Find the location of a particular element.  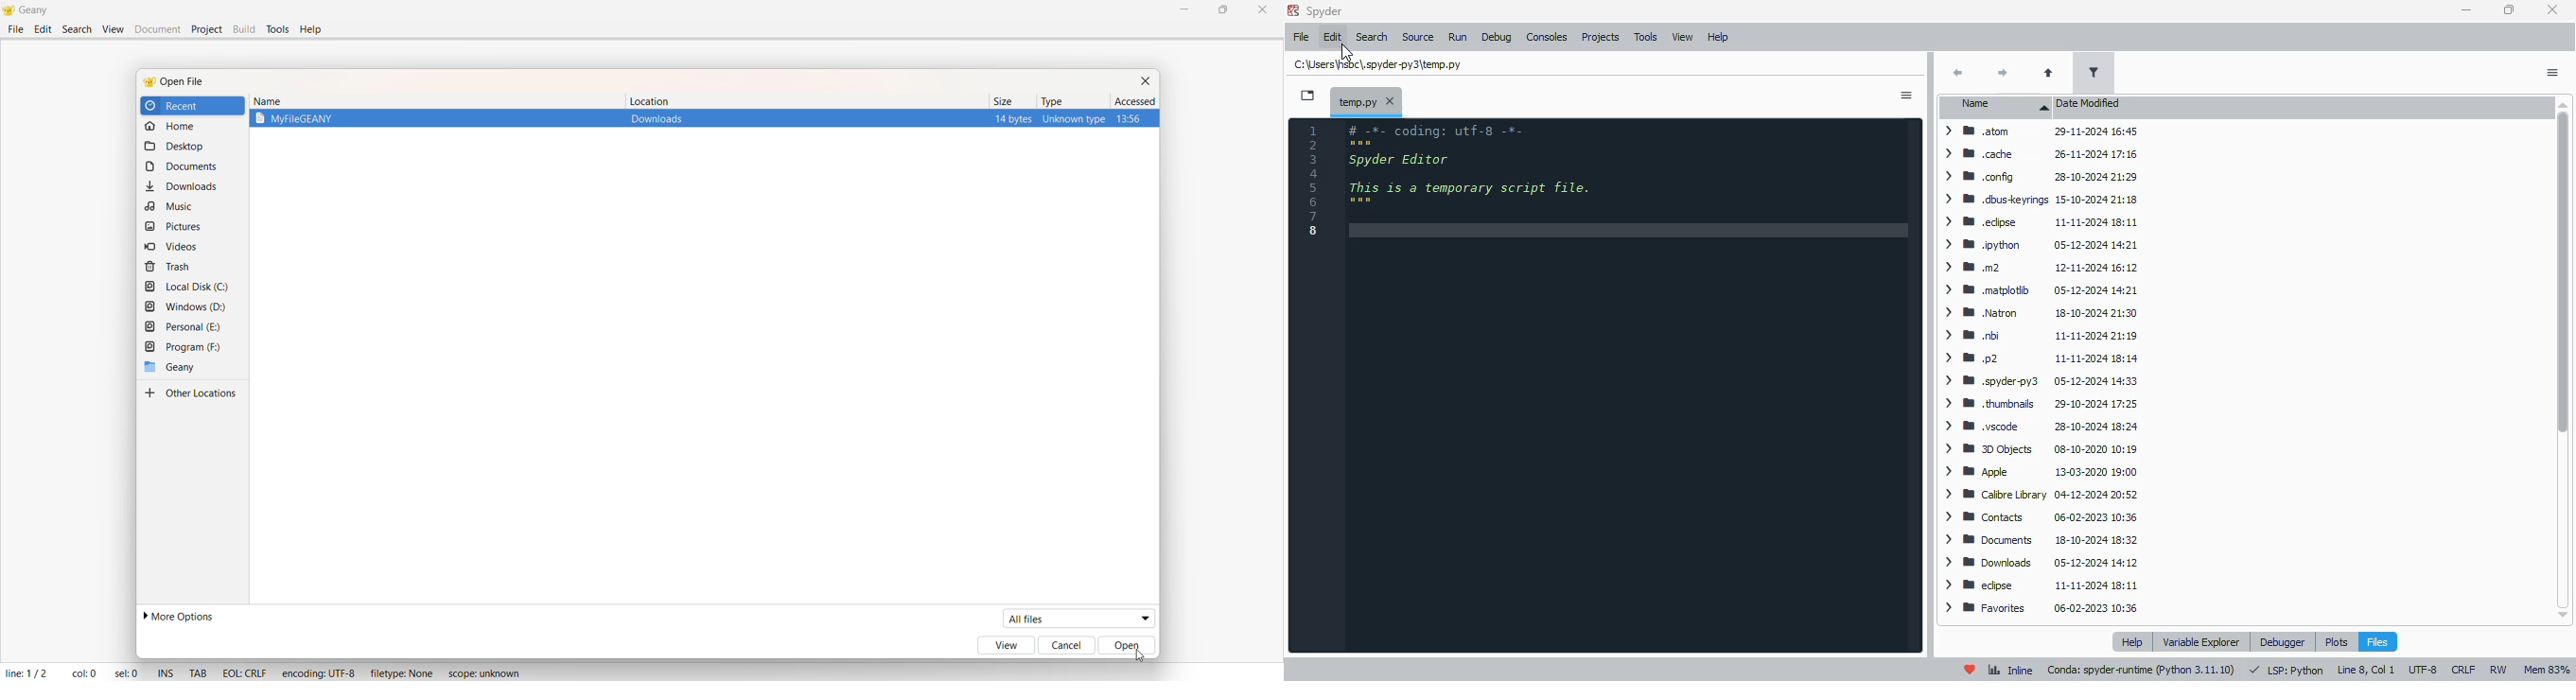

options is located at coordinates (2552, 73).